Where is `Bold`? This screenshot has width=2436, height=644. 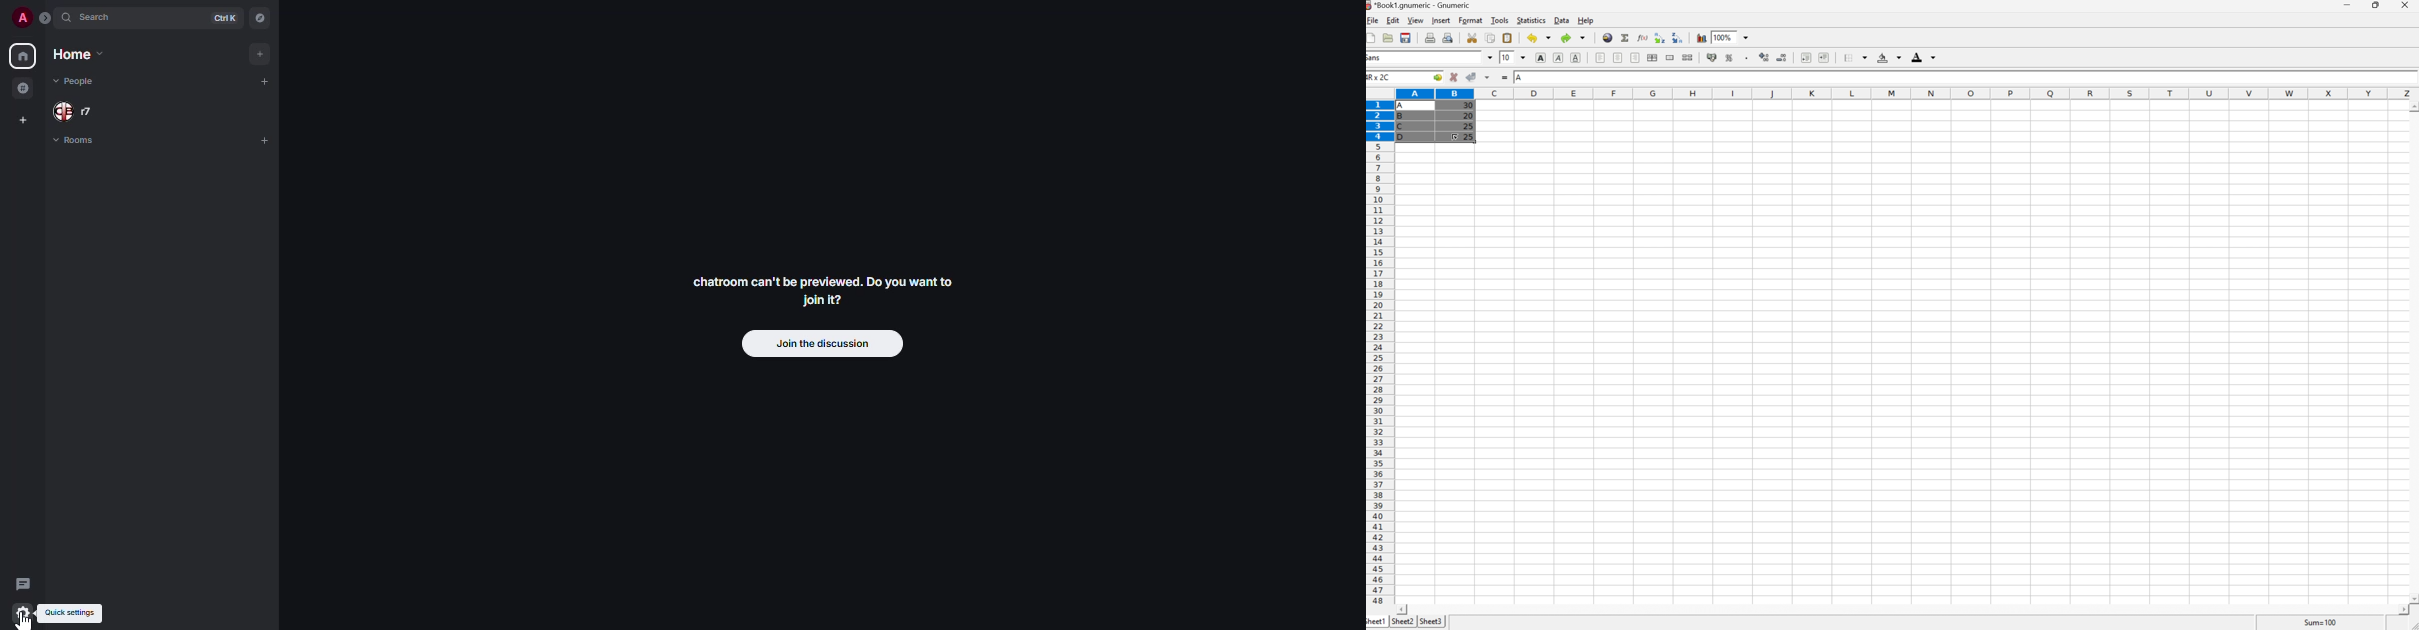
Bold is located at coordinates (1541, 58).